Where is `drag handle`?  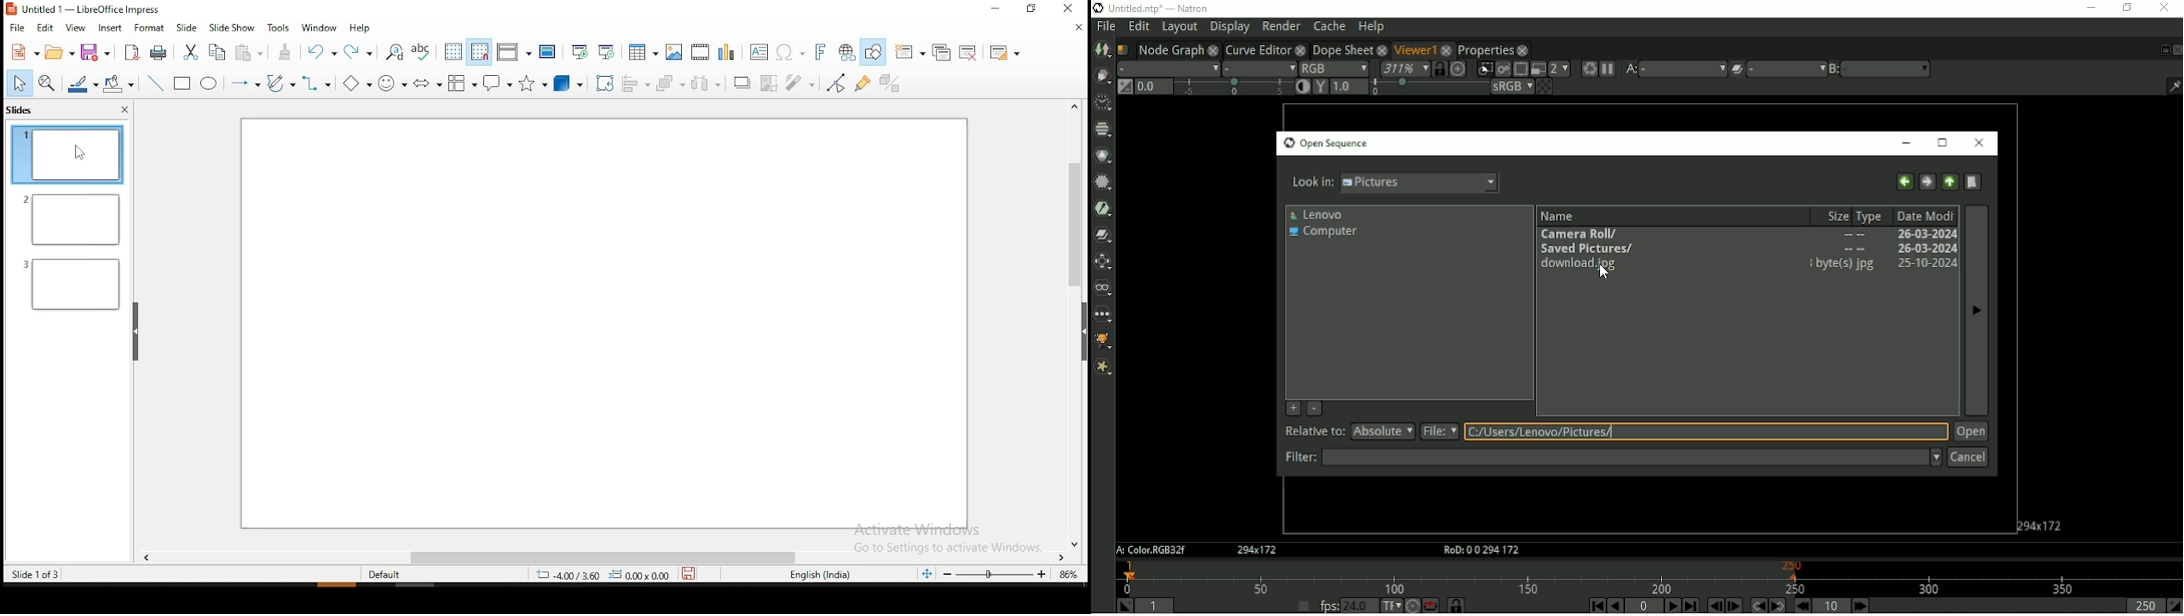 drag handle is located at coordinates (136, 332).